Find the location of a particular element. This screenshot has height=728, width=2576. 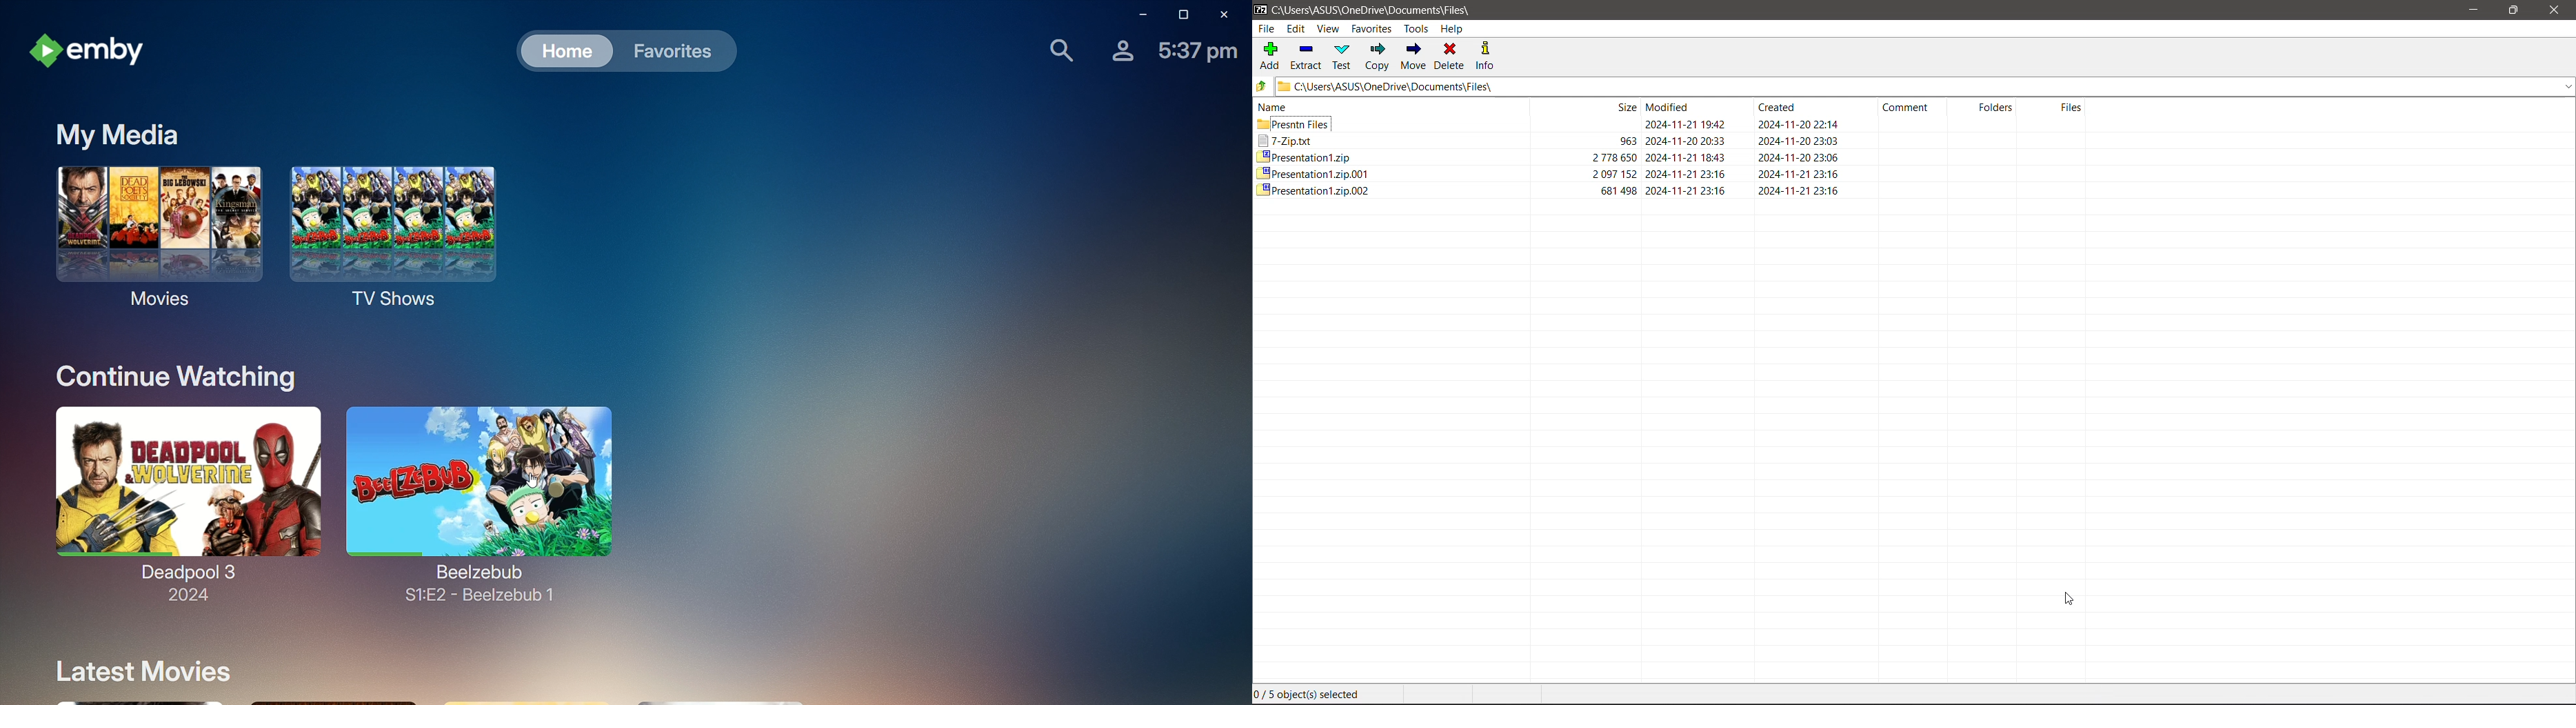

2778650 2024-11-21 18:43 2024-11-20 23:06 is located at coordinates (1729, 157).